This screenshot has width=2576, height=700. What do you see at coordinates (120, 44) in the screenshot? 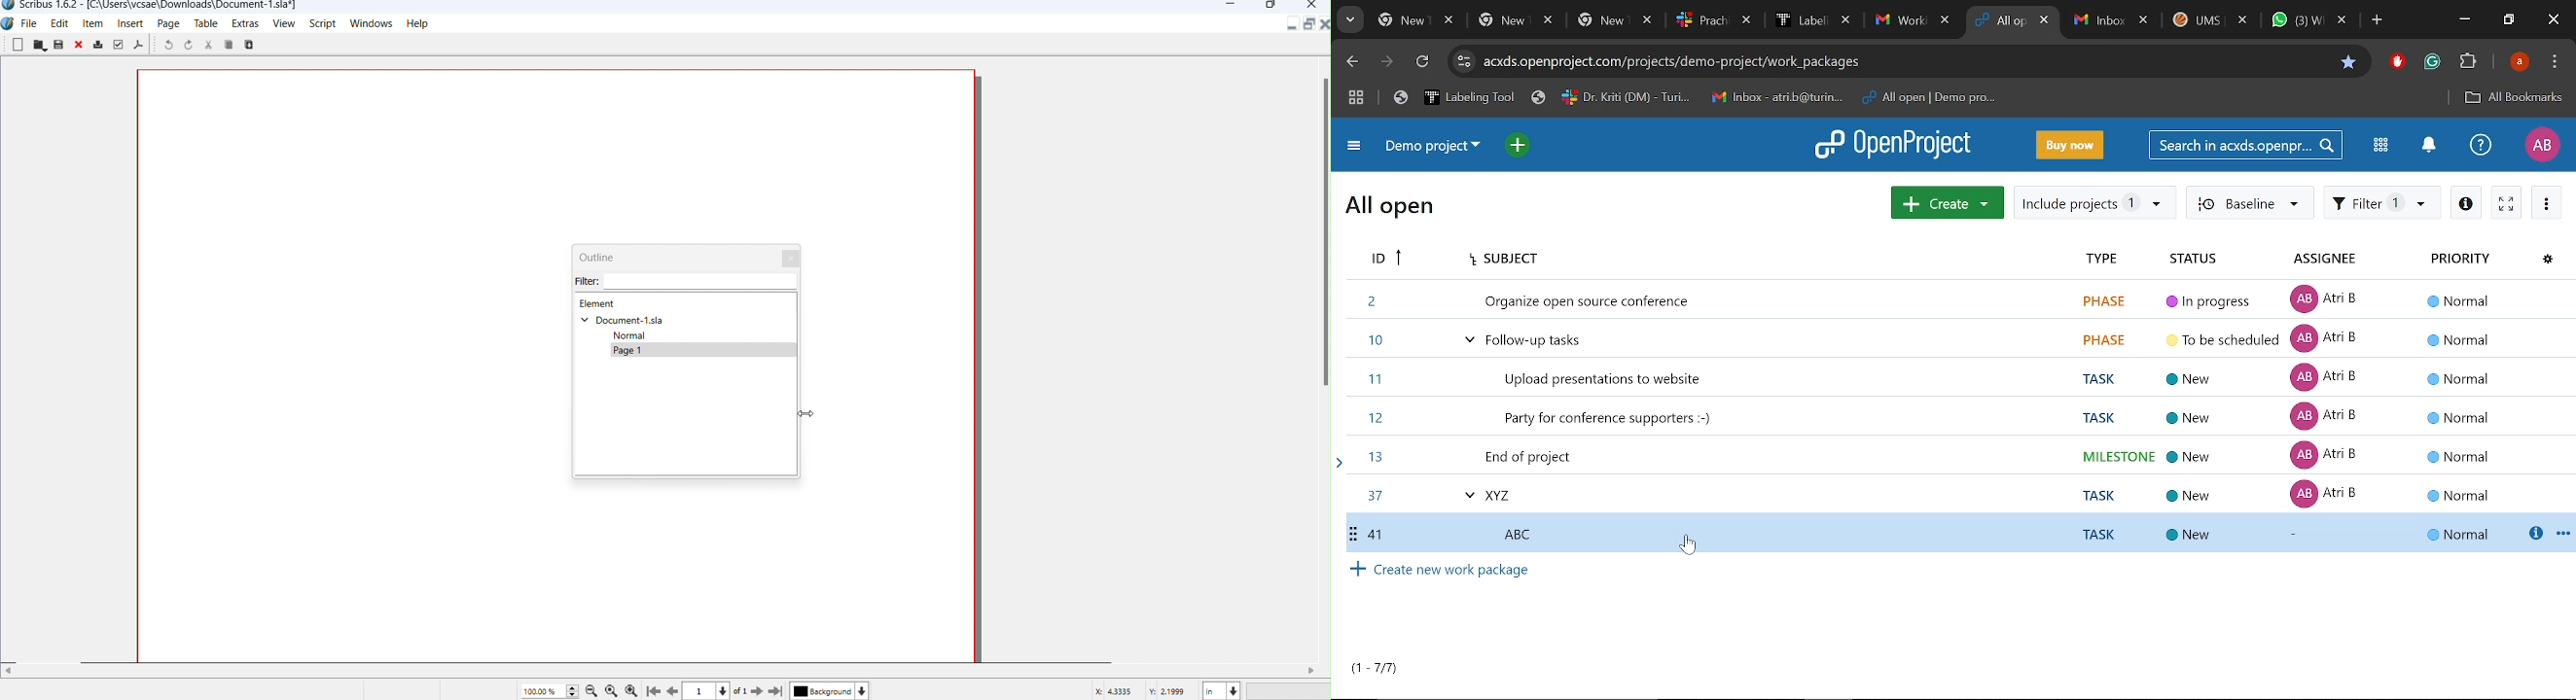
I see `` at bounding box center [120, 44].